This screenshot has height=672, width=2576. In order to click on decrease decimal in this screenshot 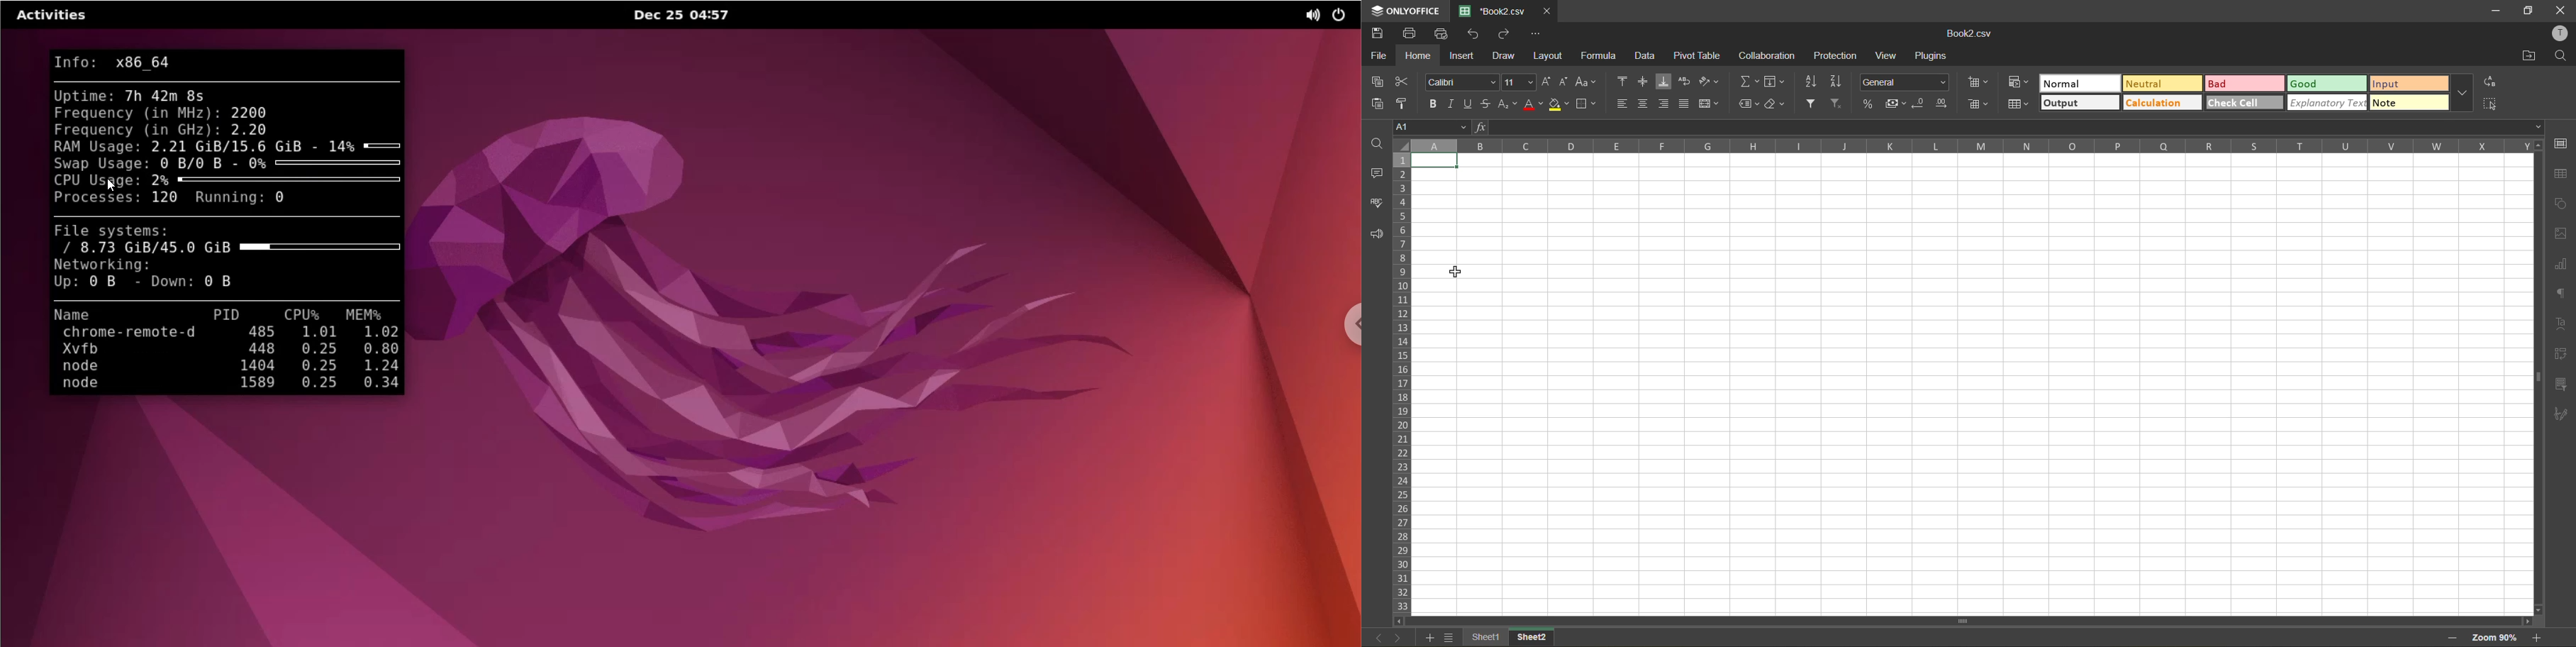, I will do `click(1920, 105)`.